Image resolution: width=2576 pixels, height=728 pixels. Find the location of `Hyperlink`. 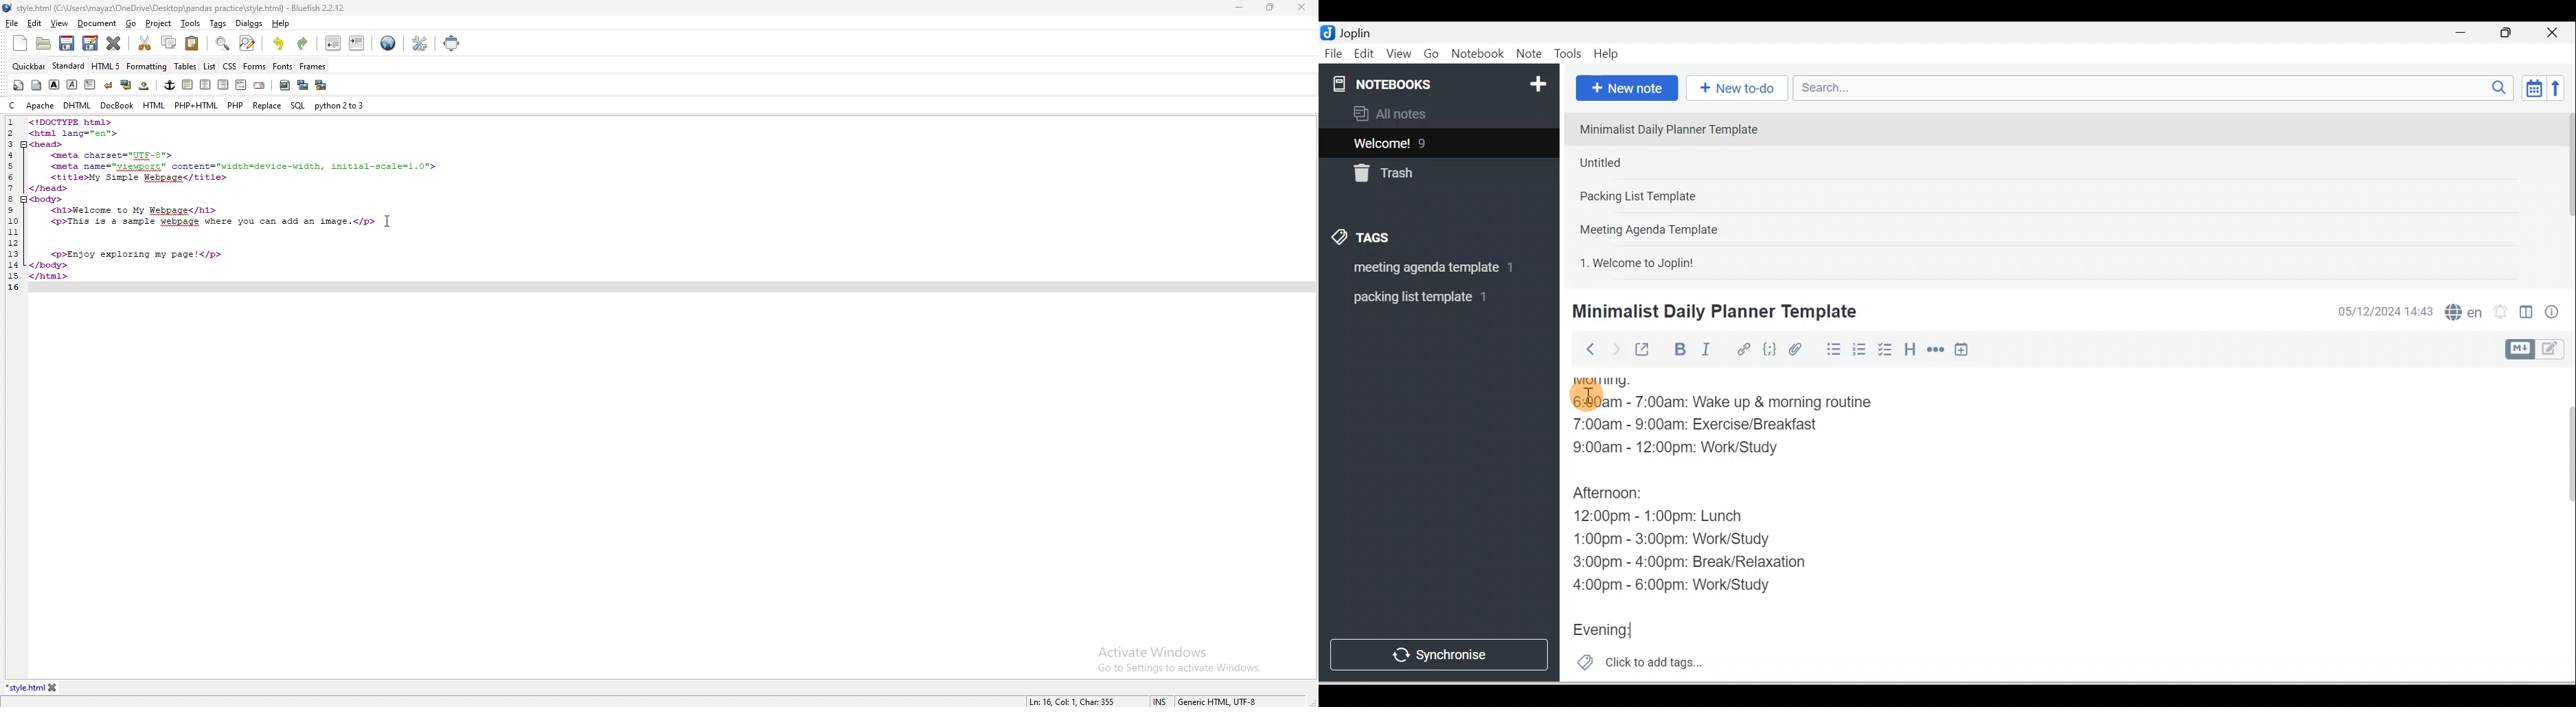

Hyperlink is located at coordinates (1742, 350).